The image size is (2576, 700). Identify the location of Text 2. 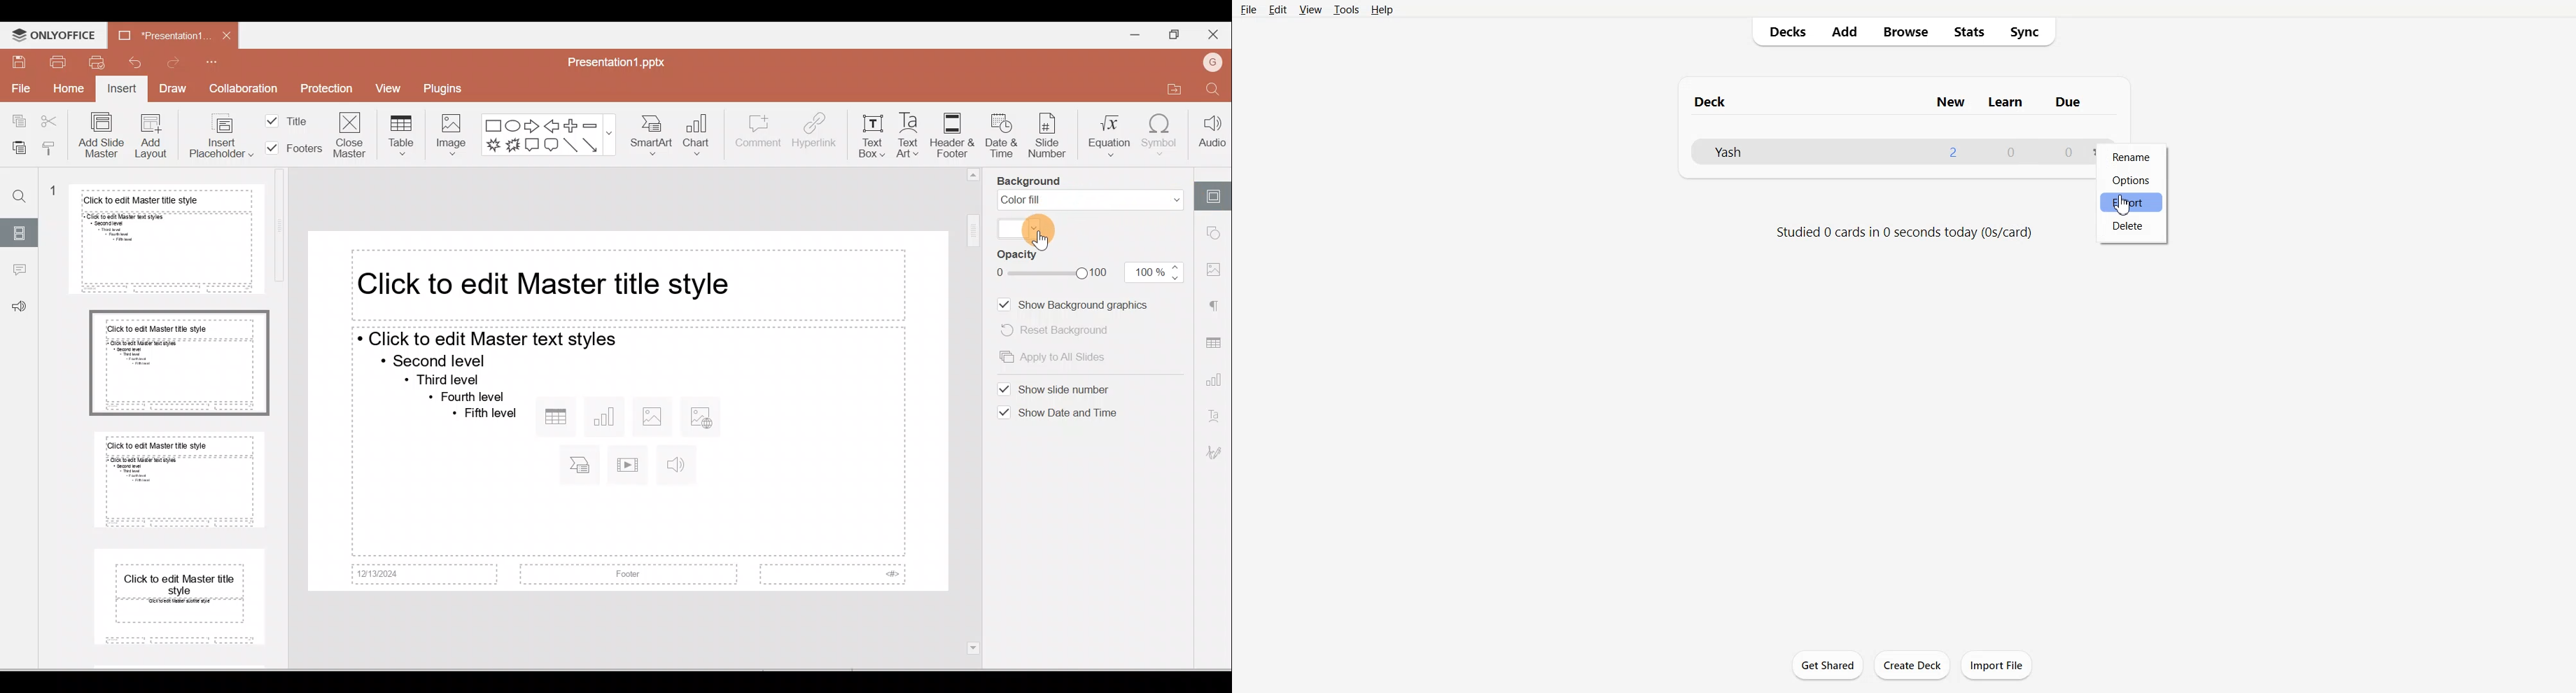
(1904, 233).